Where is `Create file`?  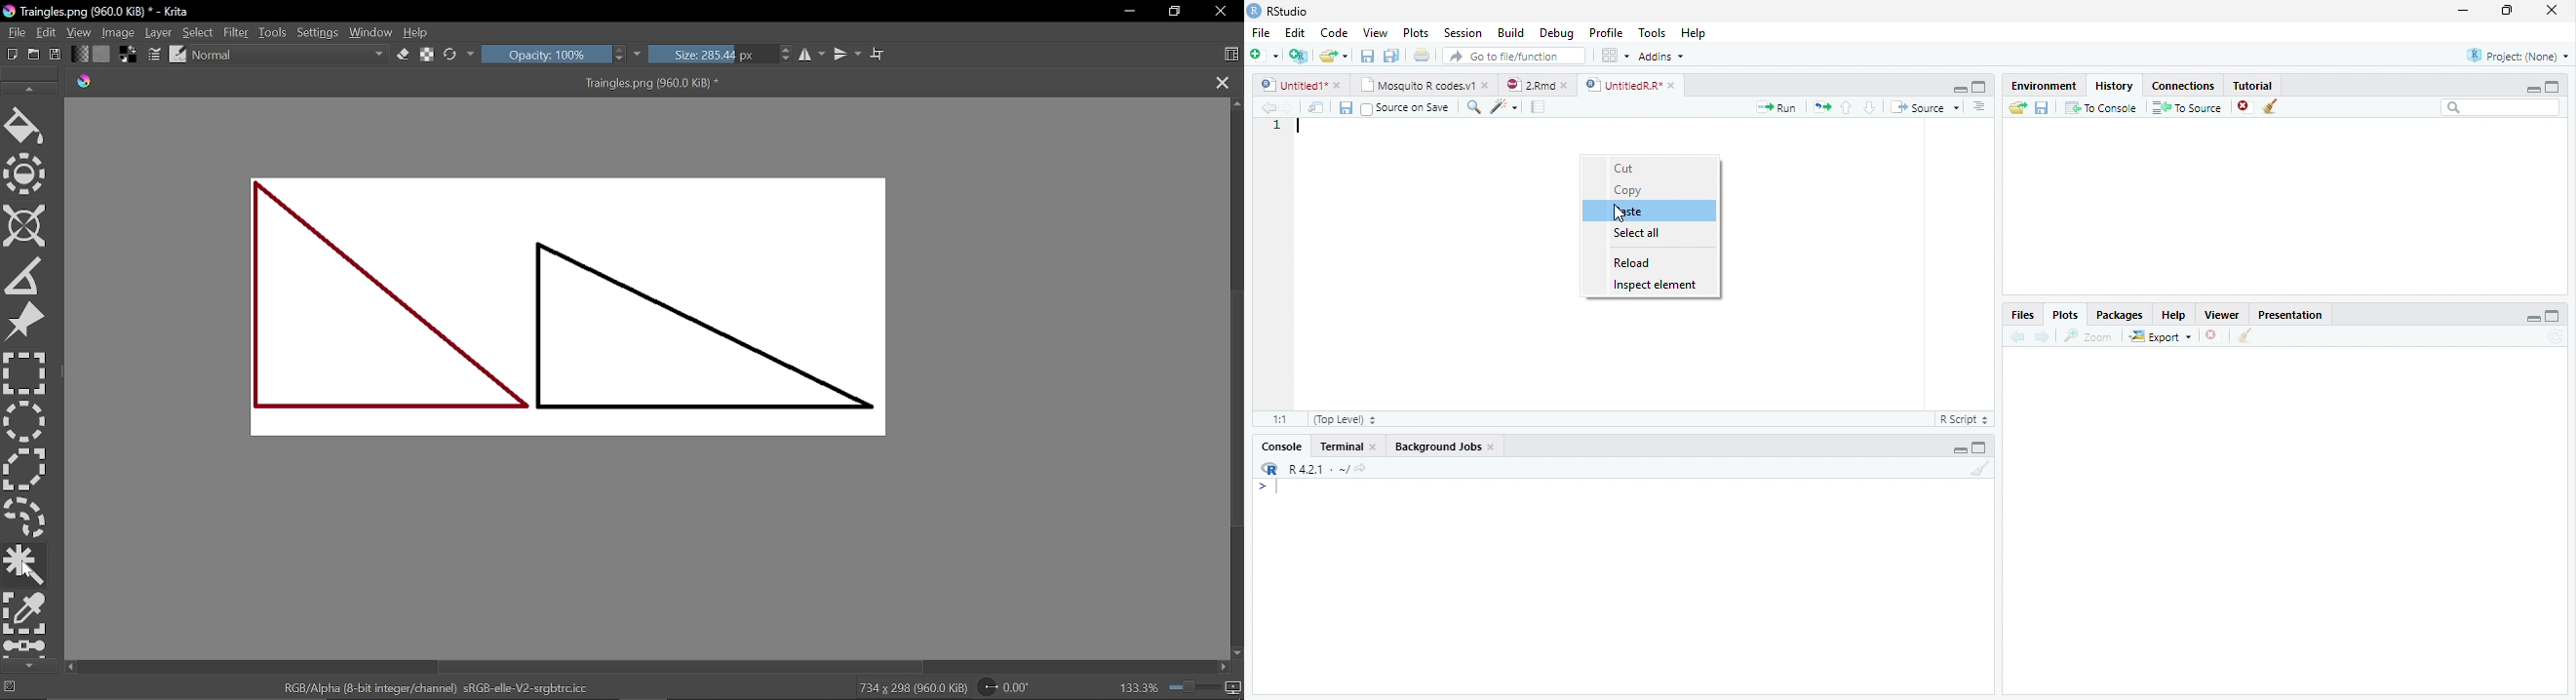 Create file is located at coordinates (1265, 57).